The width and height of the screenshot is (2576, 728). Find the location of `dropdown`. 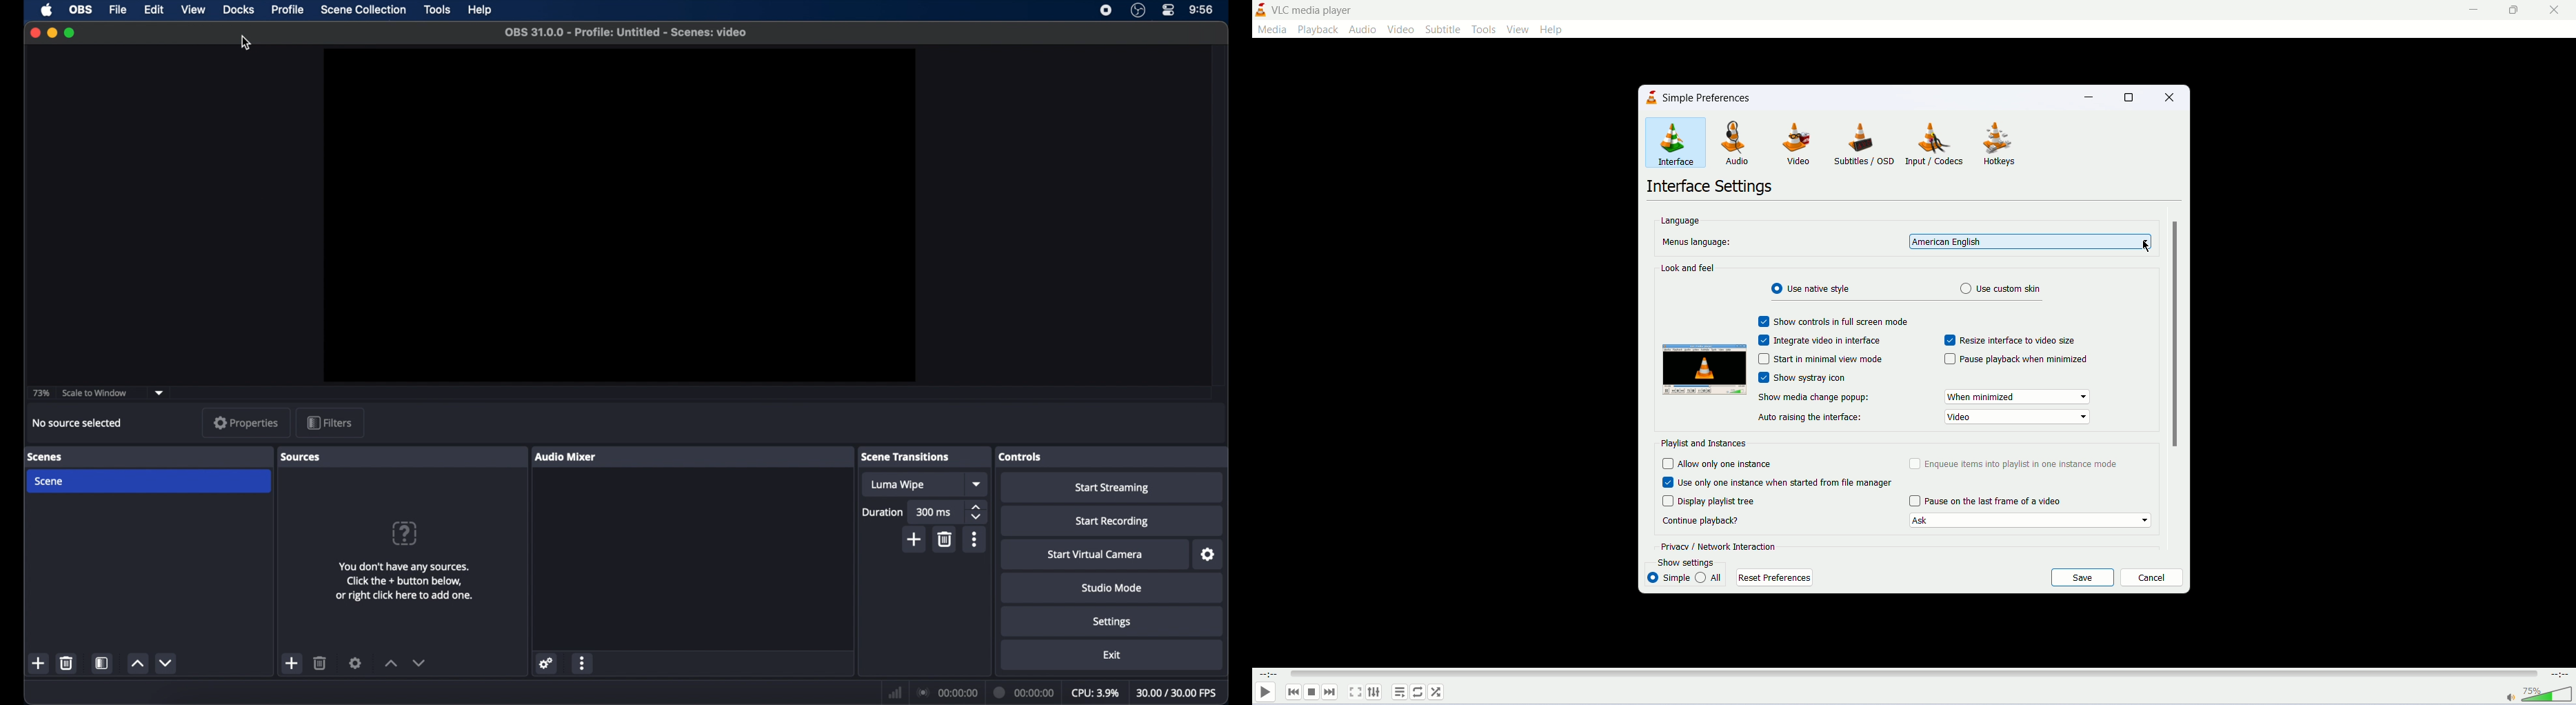

dropdown is located at coordinates (976, 485).